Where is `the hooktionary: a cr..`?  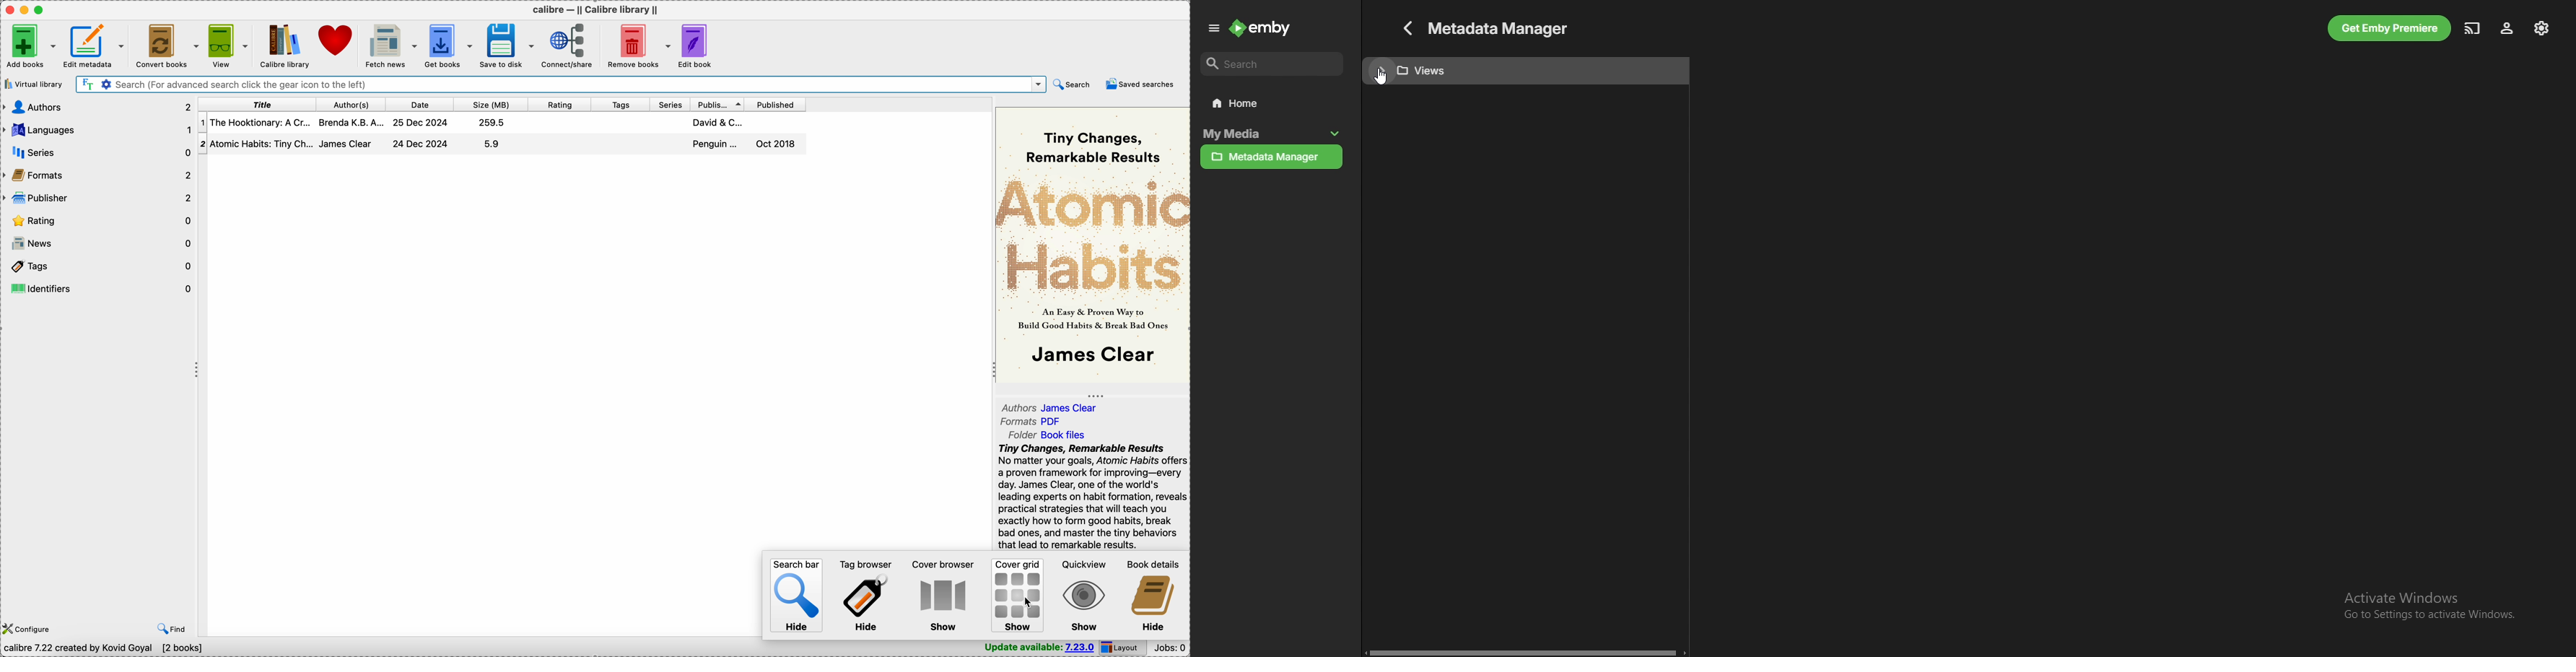 the hooktionary: a cr.. is located at coordinates (261, 123).